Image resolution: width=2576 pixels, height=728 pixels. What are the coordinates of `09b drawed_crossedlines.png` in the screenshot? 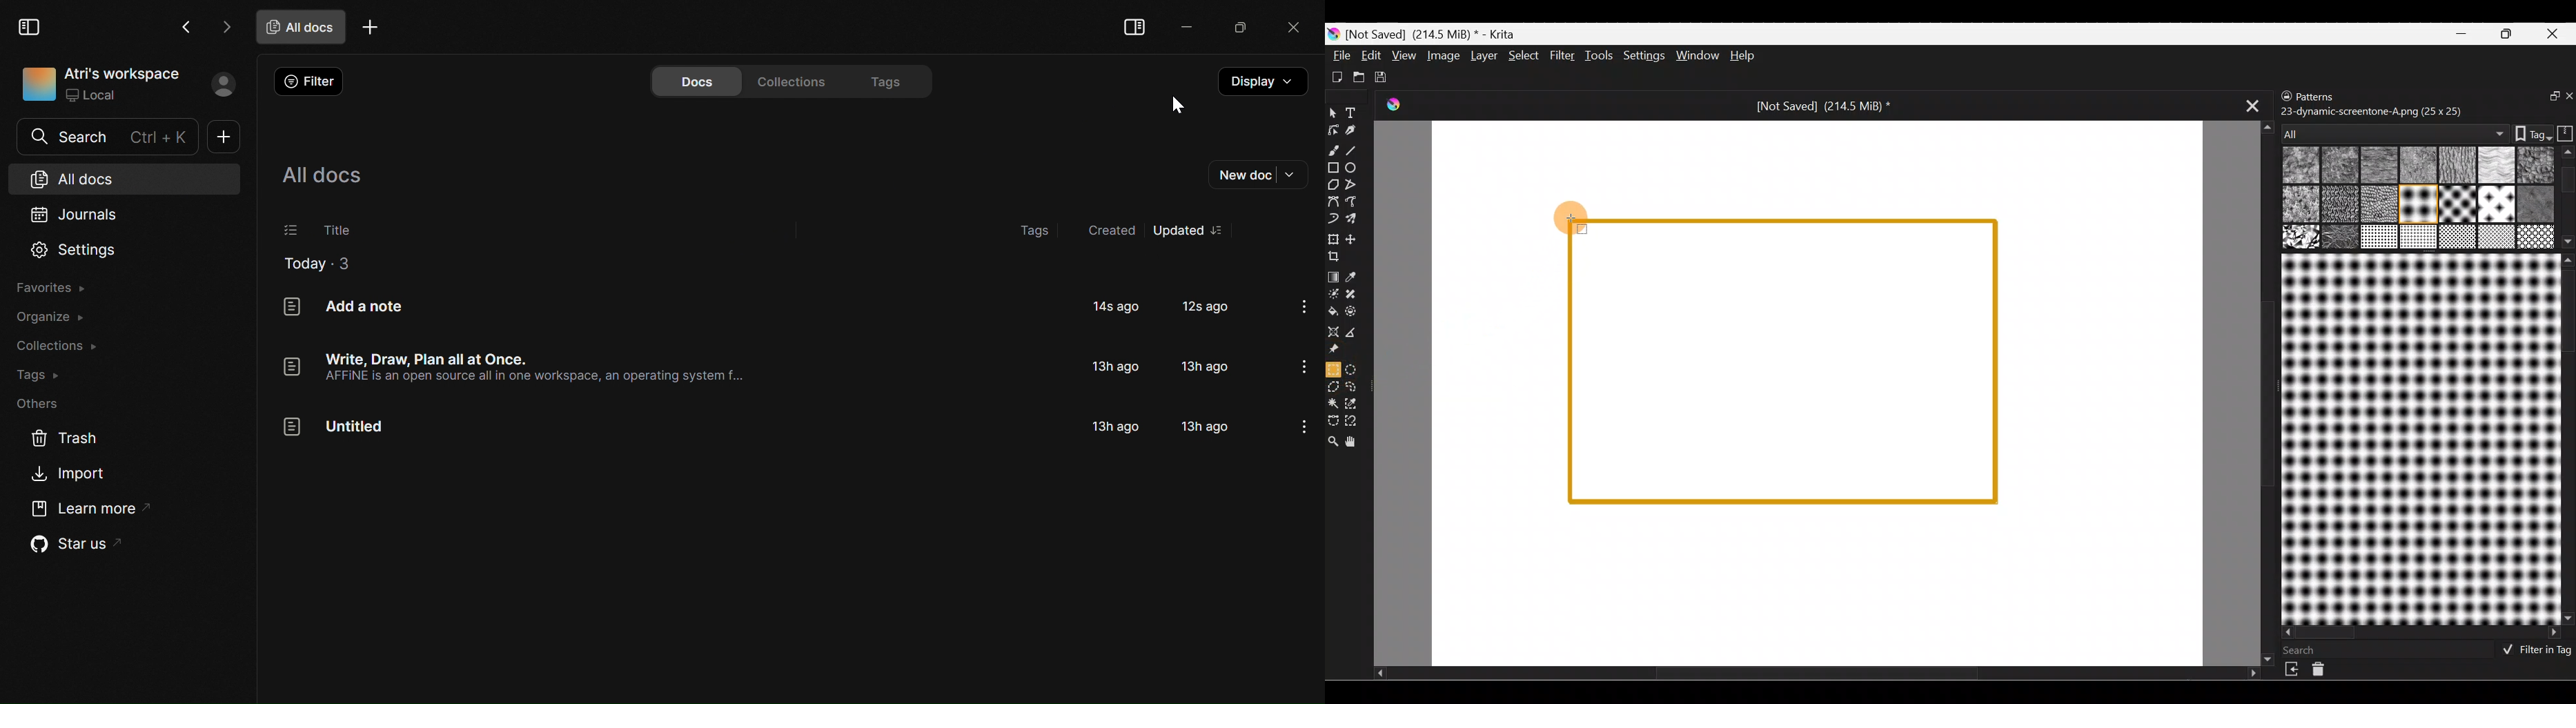 It's located at (2377, 204).